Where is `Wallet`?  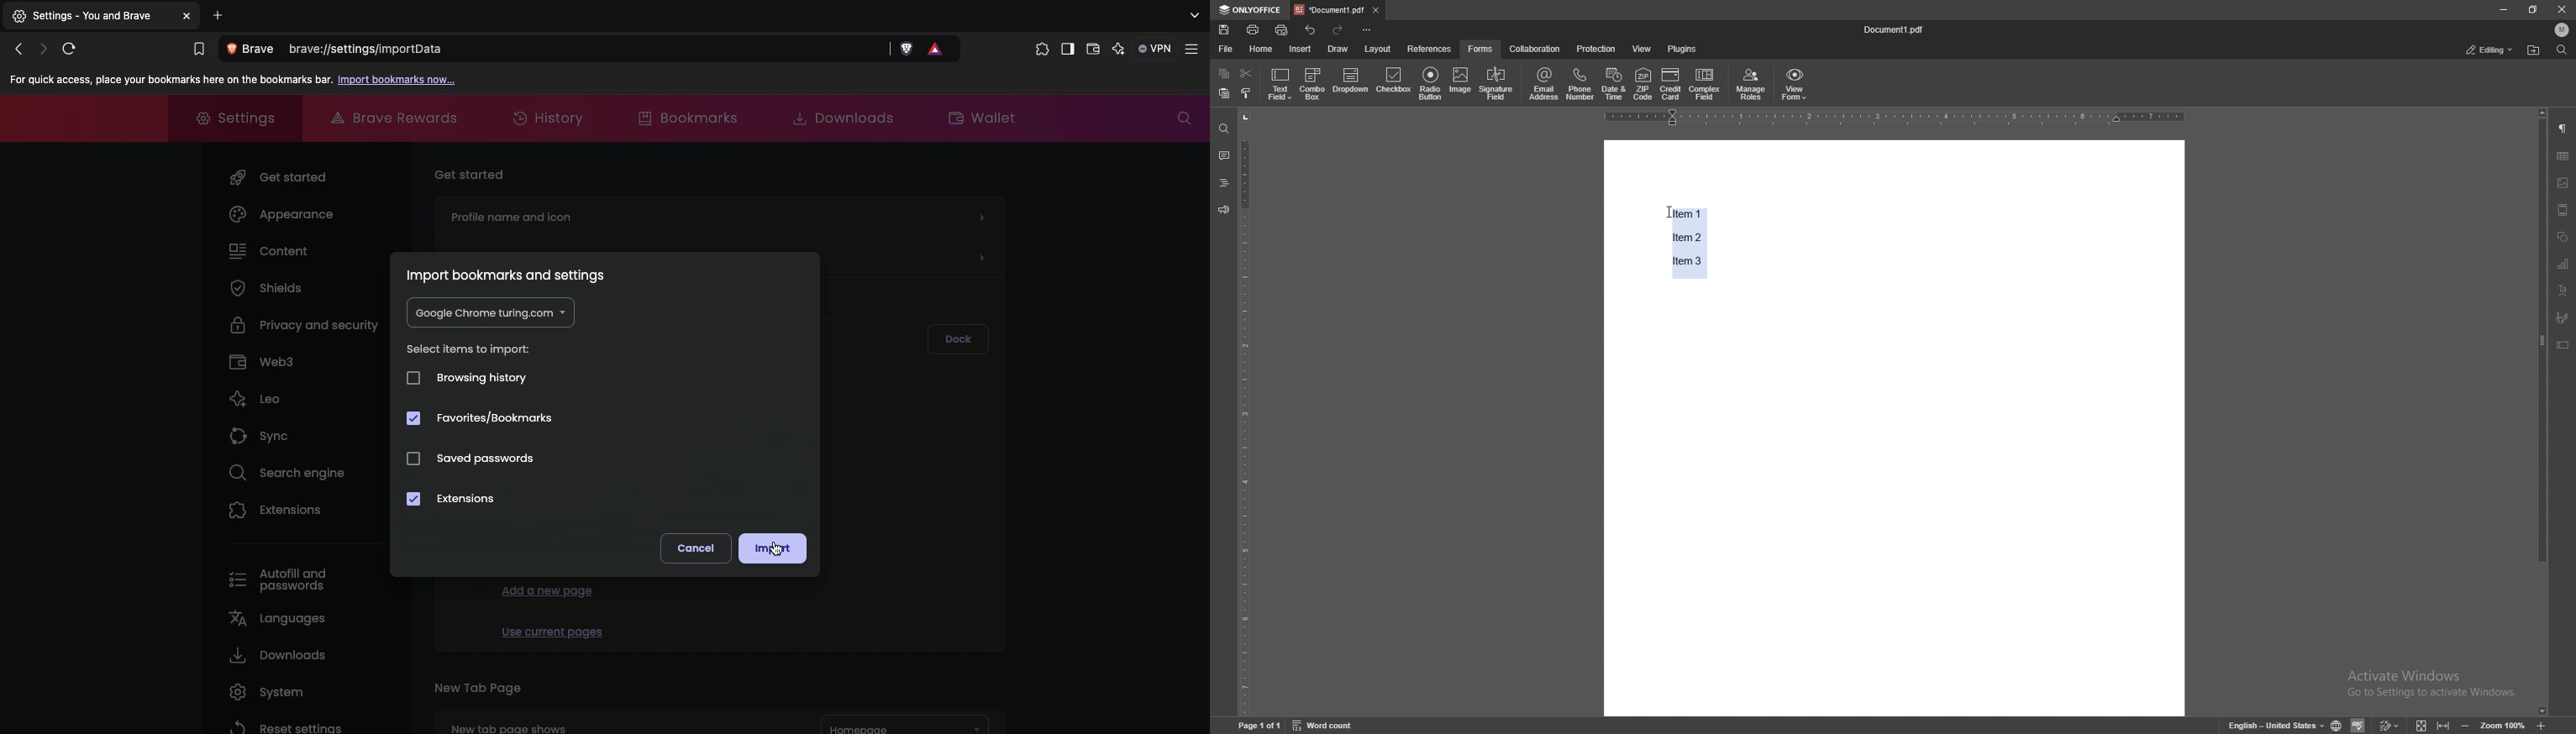 Wallet is located at coordinates (984, 116).